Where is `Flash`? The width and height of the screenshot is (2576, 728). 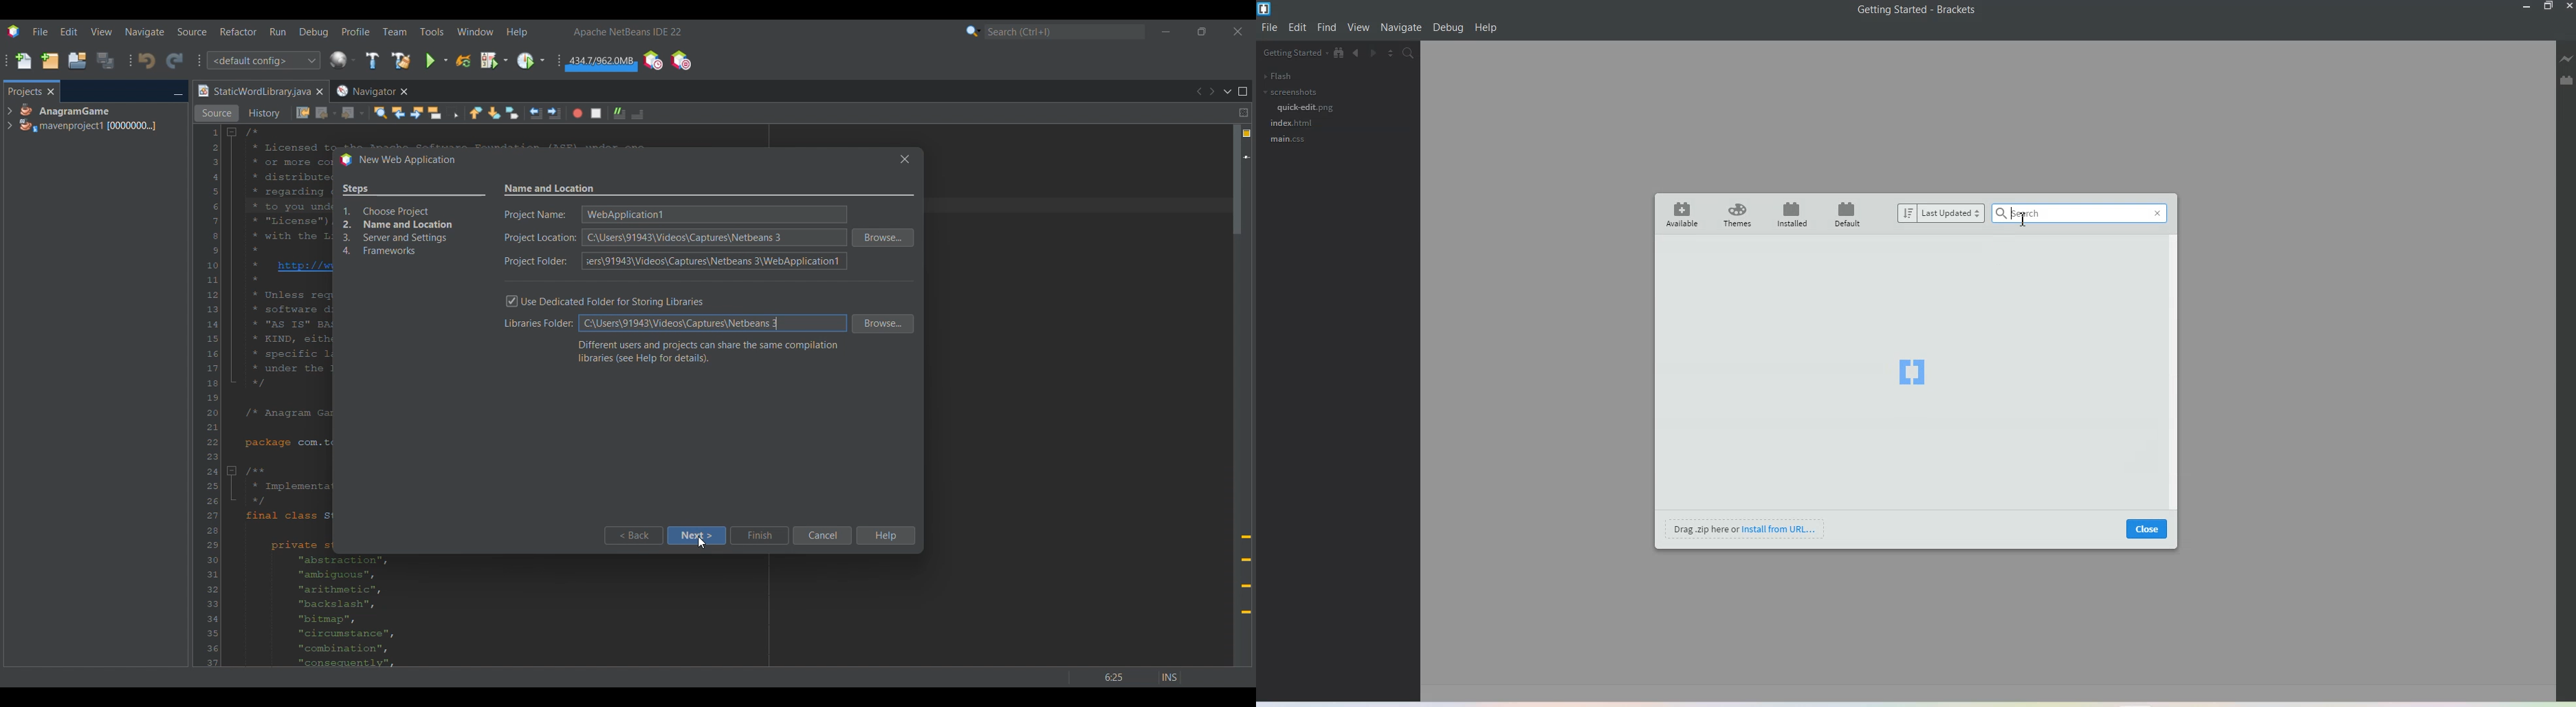 Flash is located at coordinates (1277, 76).